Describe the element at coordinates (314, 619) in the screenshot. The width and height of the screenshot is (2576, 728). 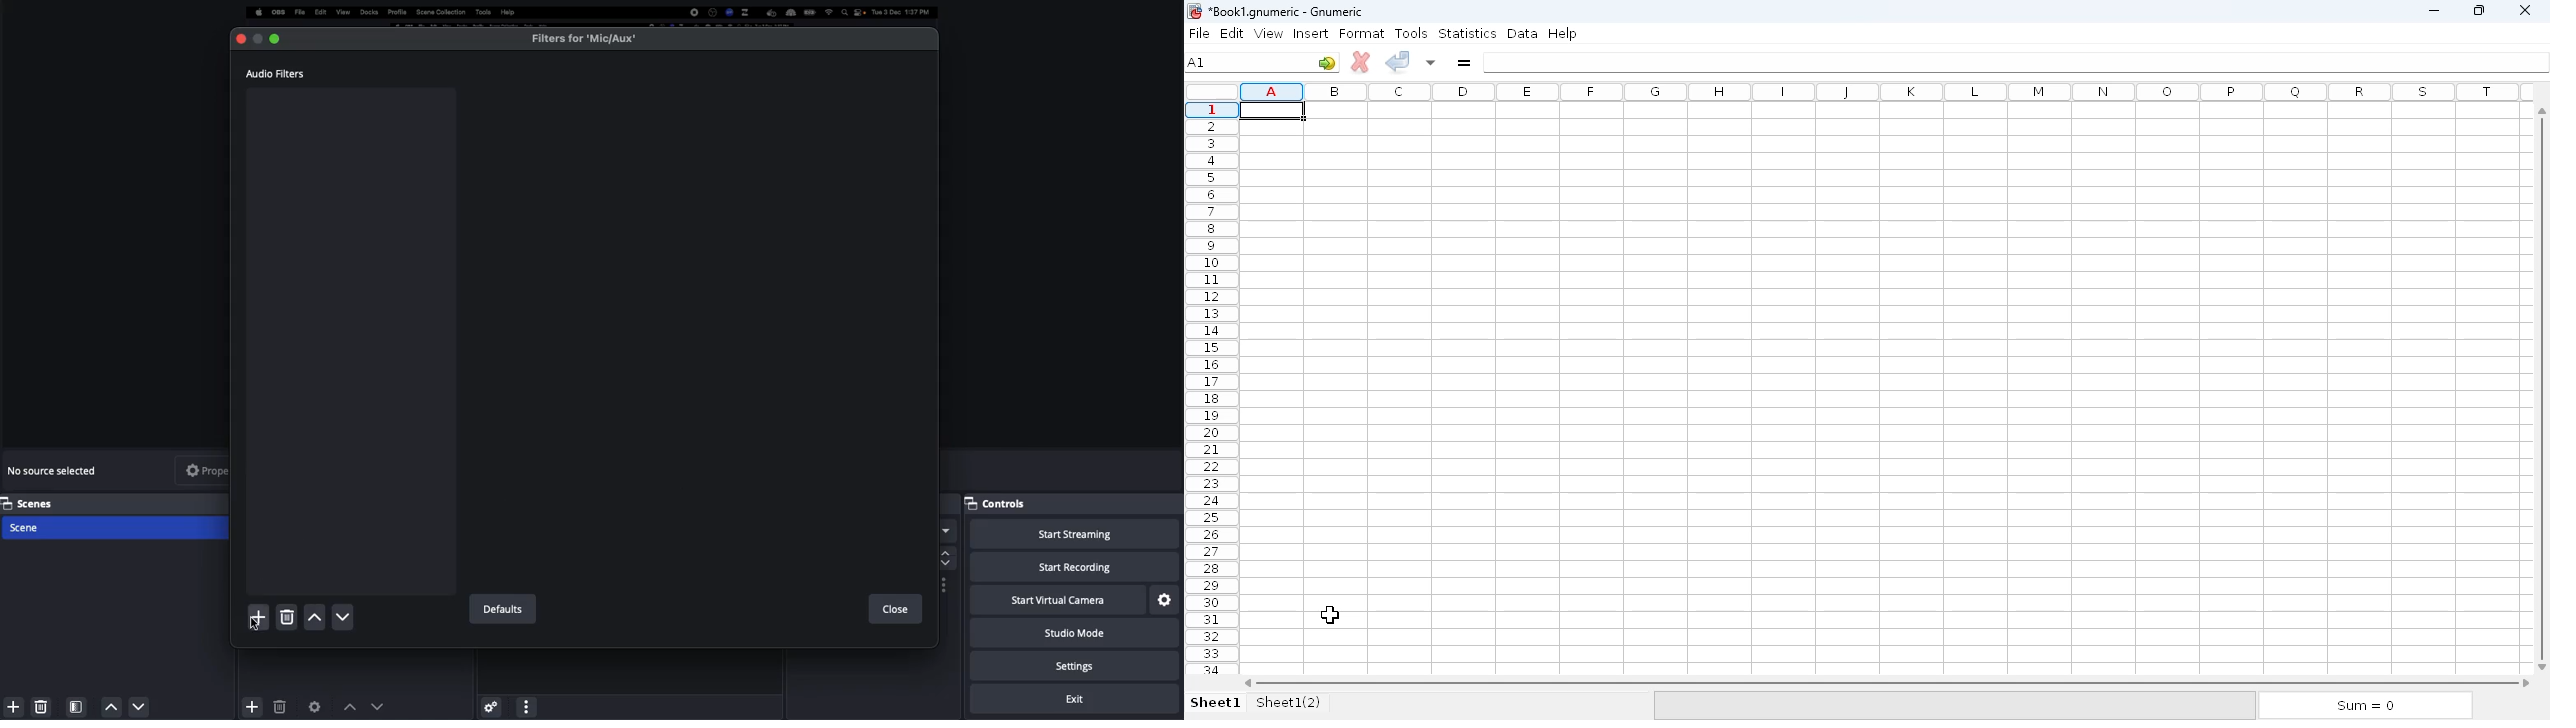
I see `Up` at that location.